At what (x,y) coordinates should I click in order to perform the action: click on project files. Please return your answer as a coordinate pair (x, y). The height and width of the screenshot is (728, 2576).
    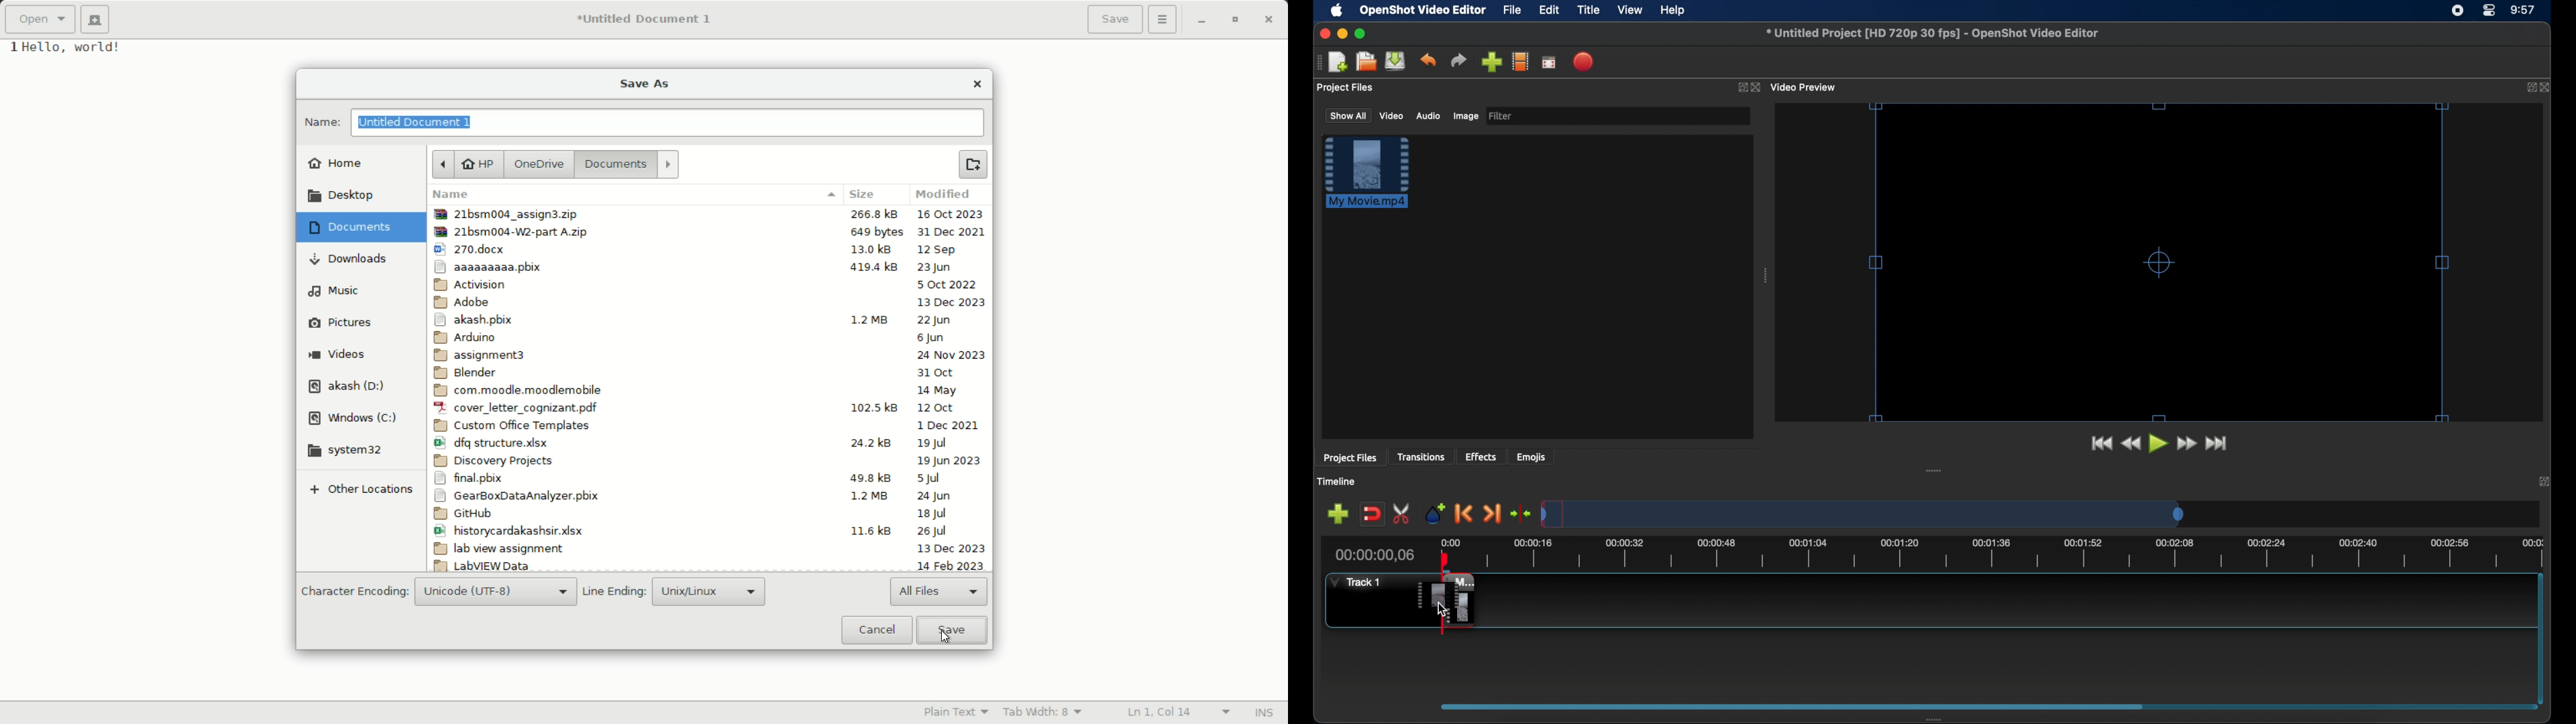
    Looking at the image, I should click on (1350, 458).